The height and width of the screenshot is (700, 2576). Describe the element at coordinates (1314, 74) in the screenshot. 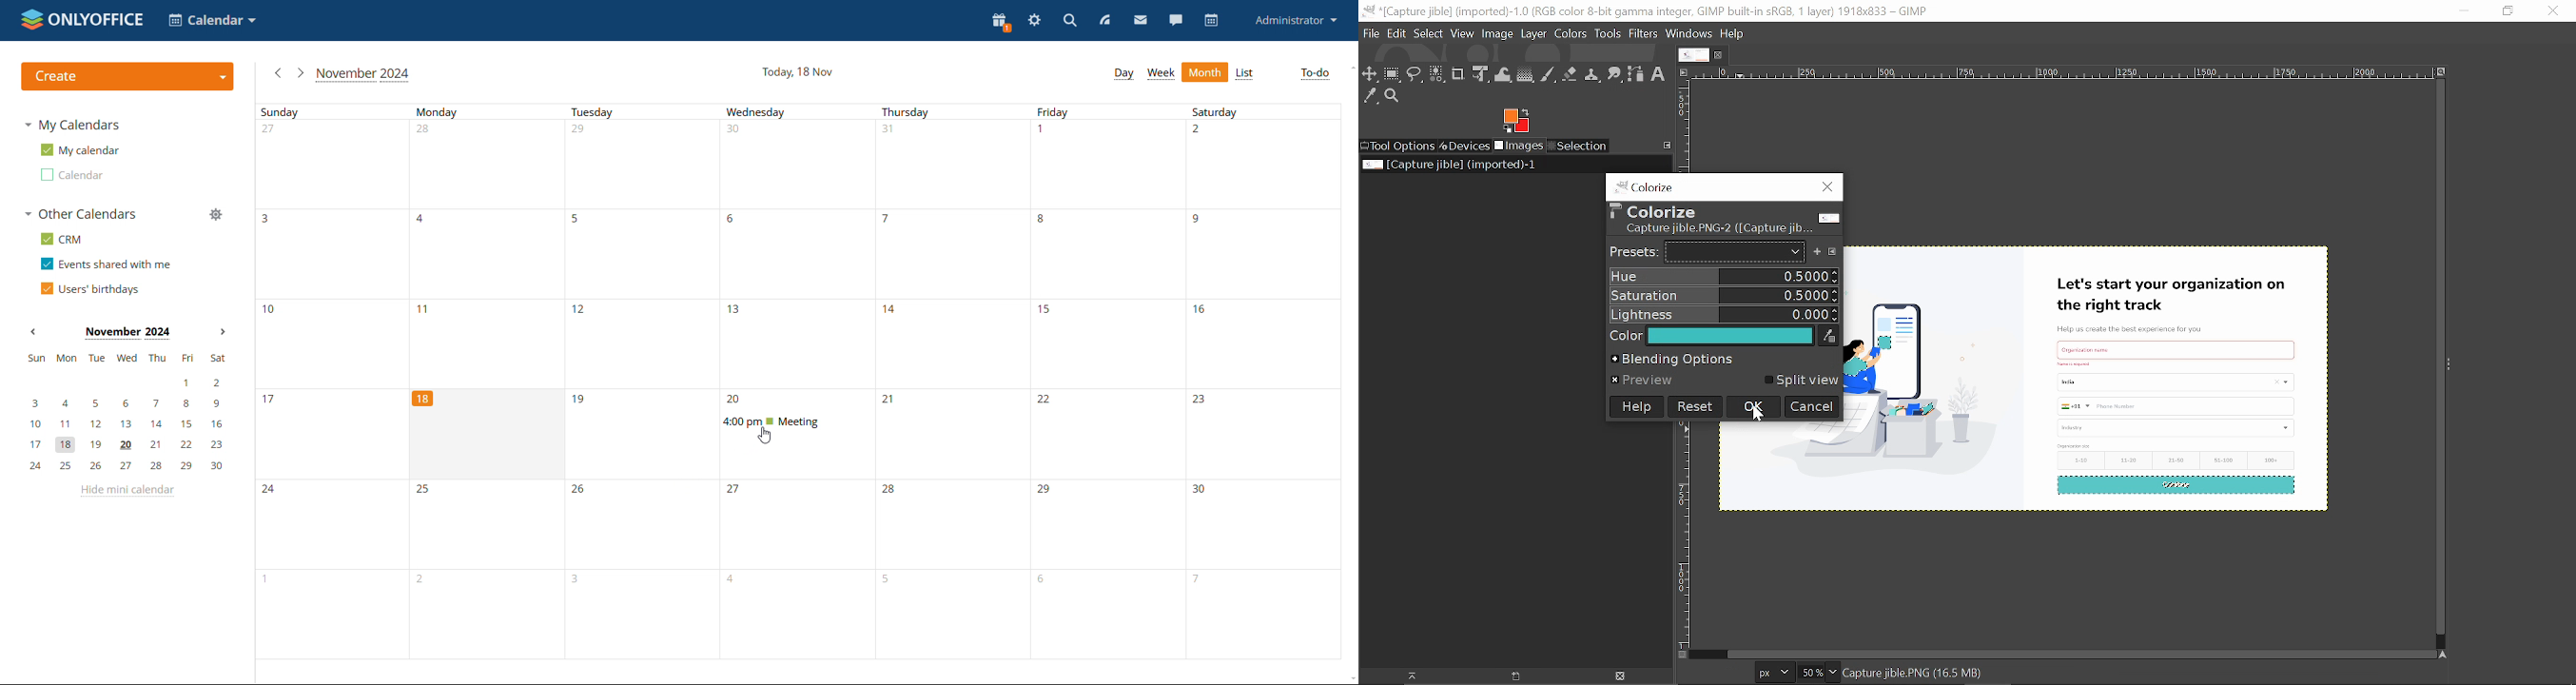

I see `to-do` at that location.